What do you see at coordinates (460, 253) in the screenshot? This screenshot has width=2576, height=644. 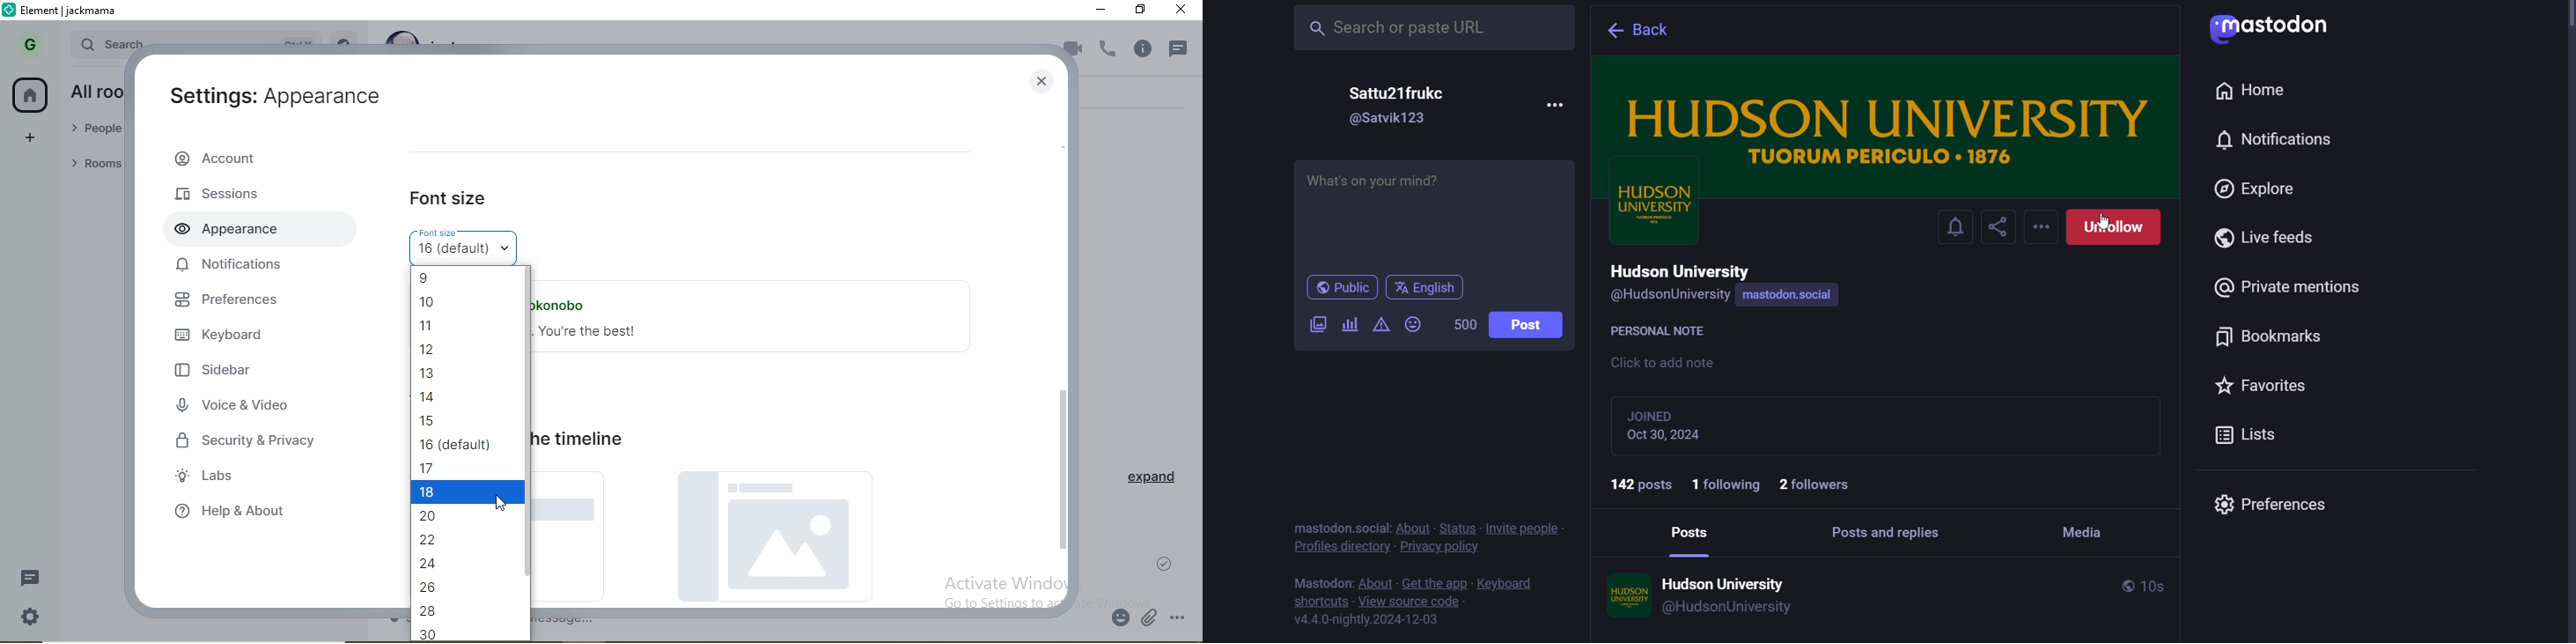 I see `16 (default)` at bounding box center [460, 253].